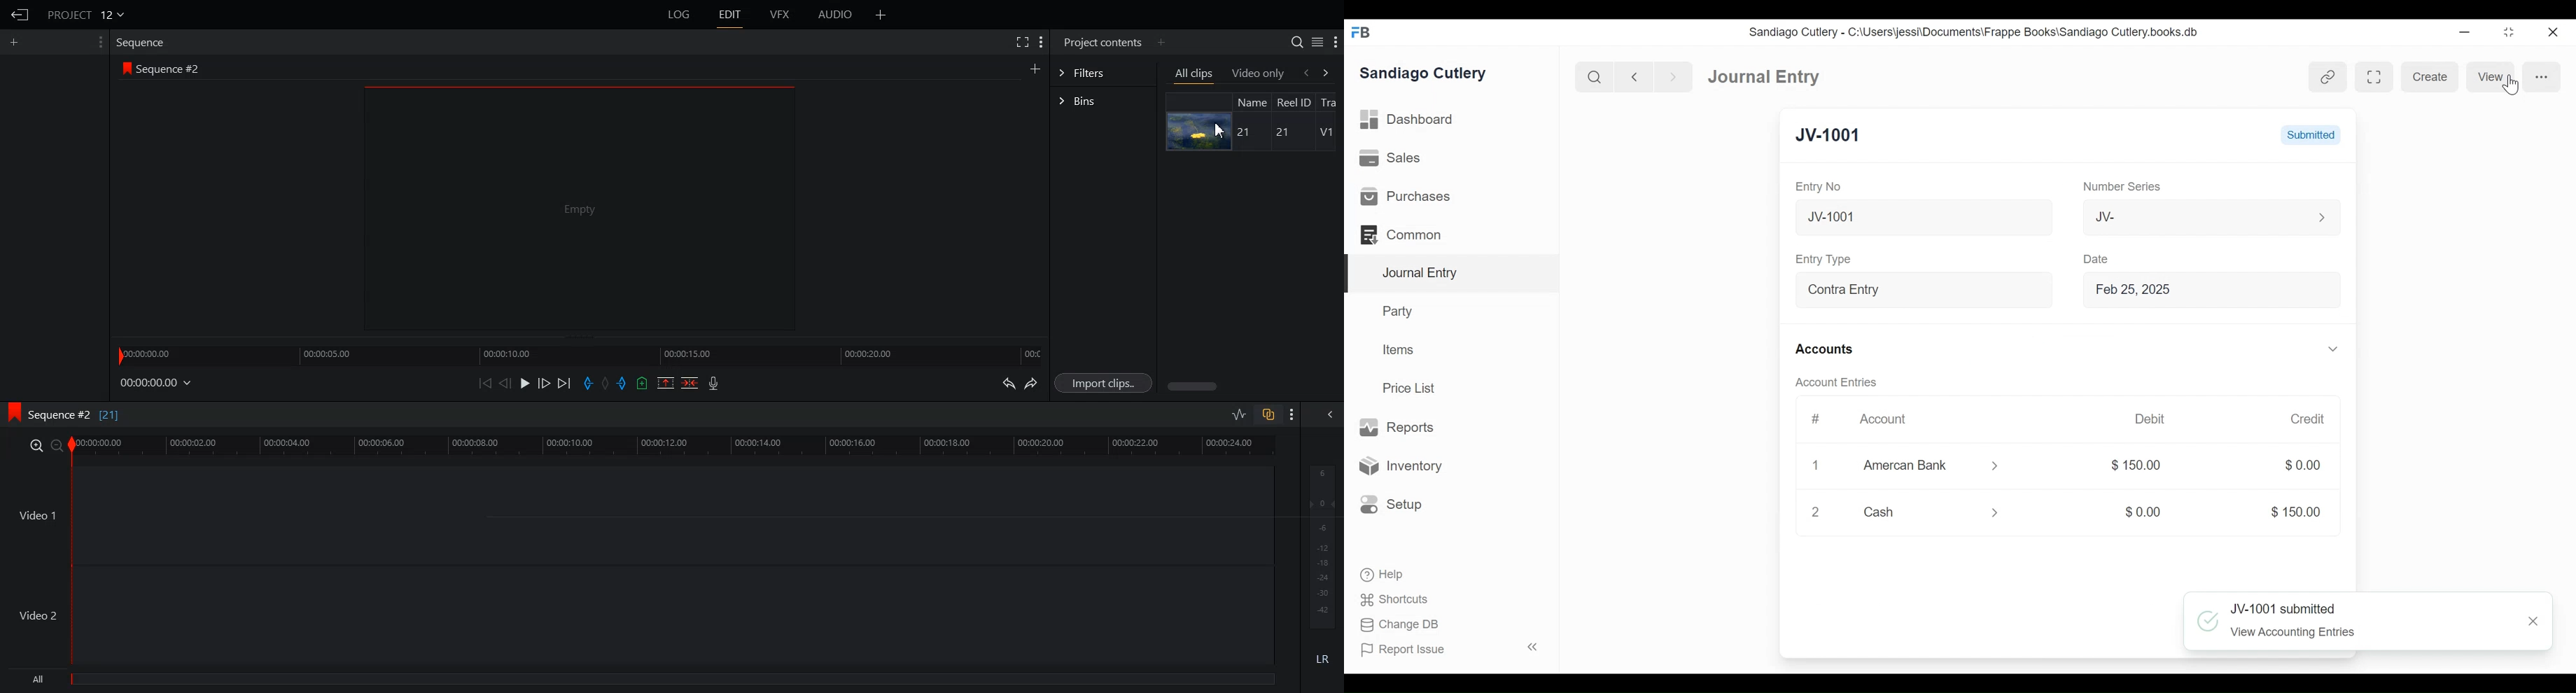 This screenshot has width=2576, height=700. What do you see at coordinates (2199, 289) in the screenshot?
I see `Feb 25, 2025` at bounding box center [2199, 289].